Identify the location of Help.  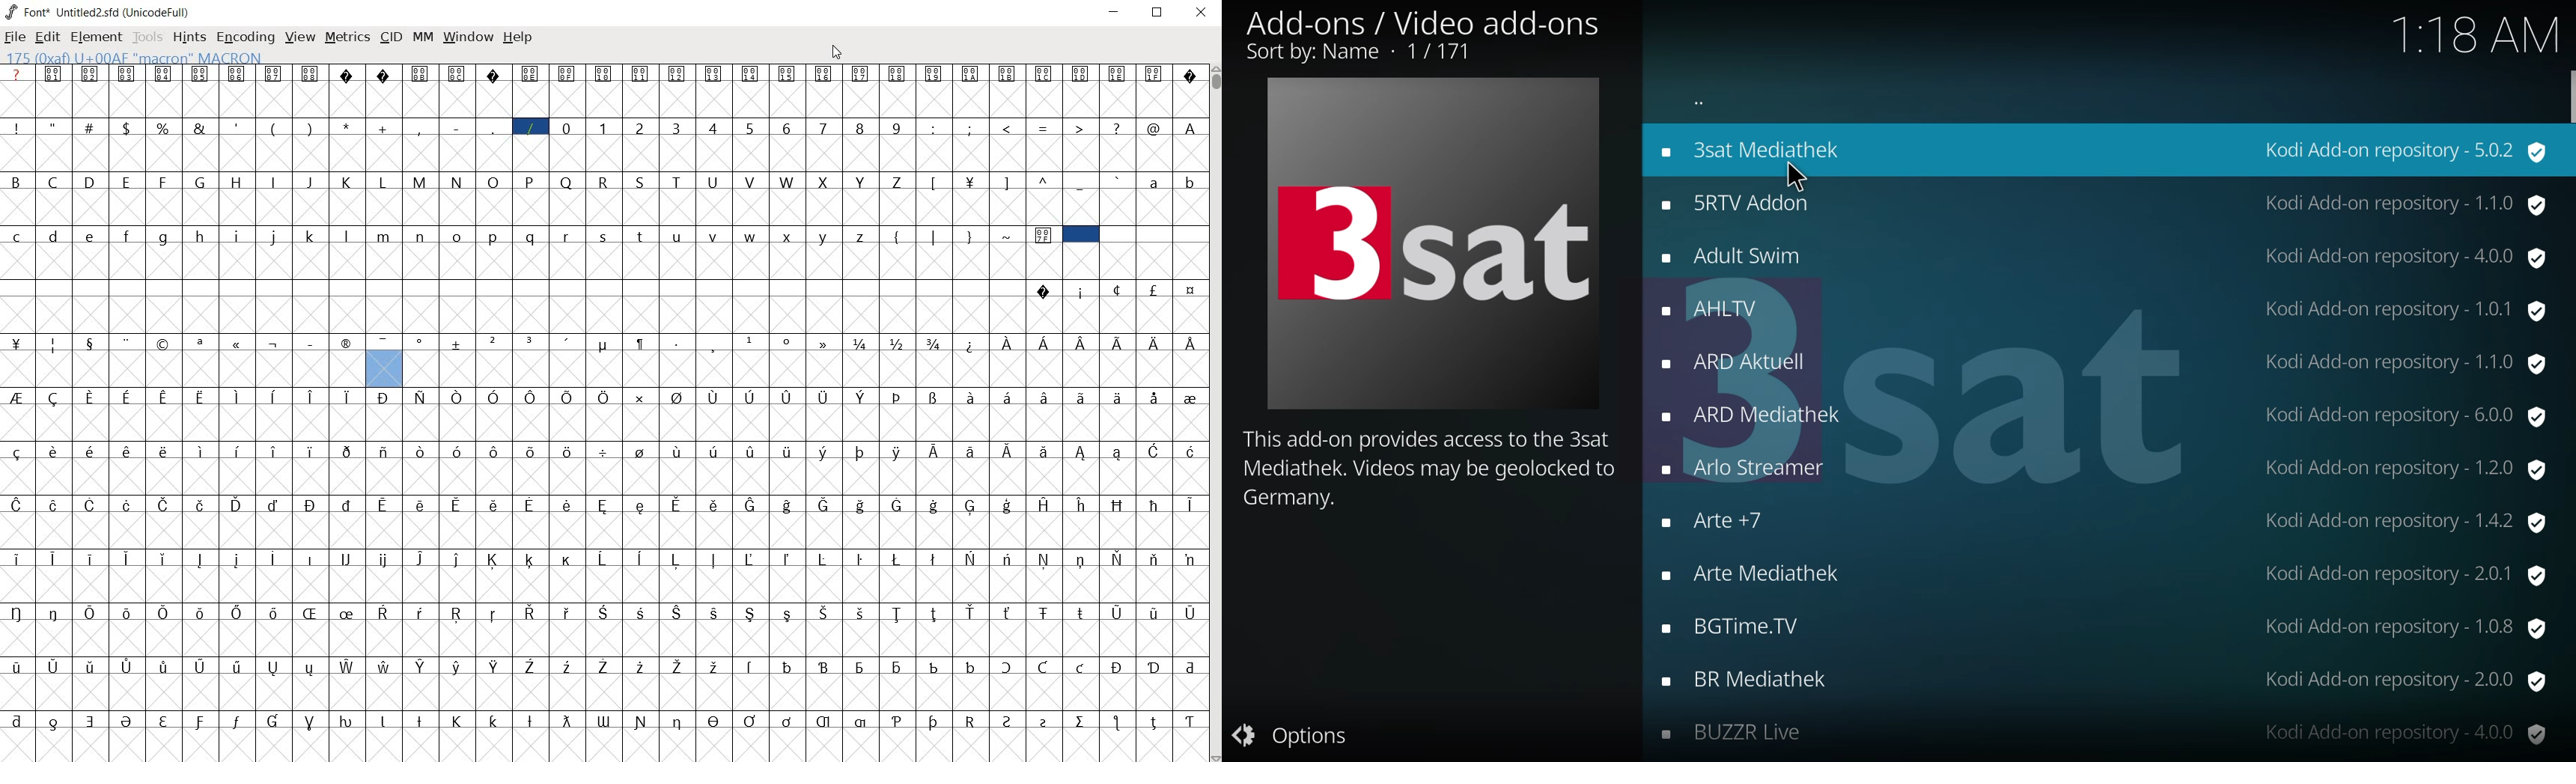
(519, 37).